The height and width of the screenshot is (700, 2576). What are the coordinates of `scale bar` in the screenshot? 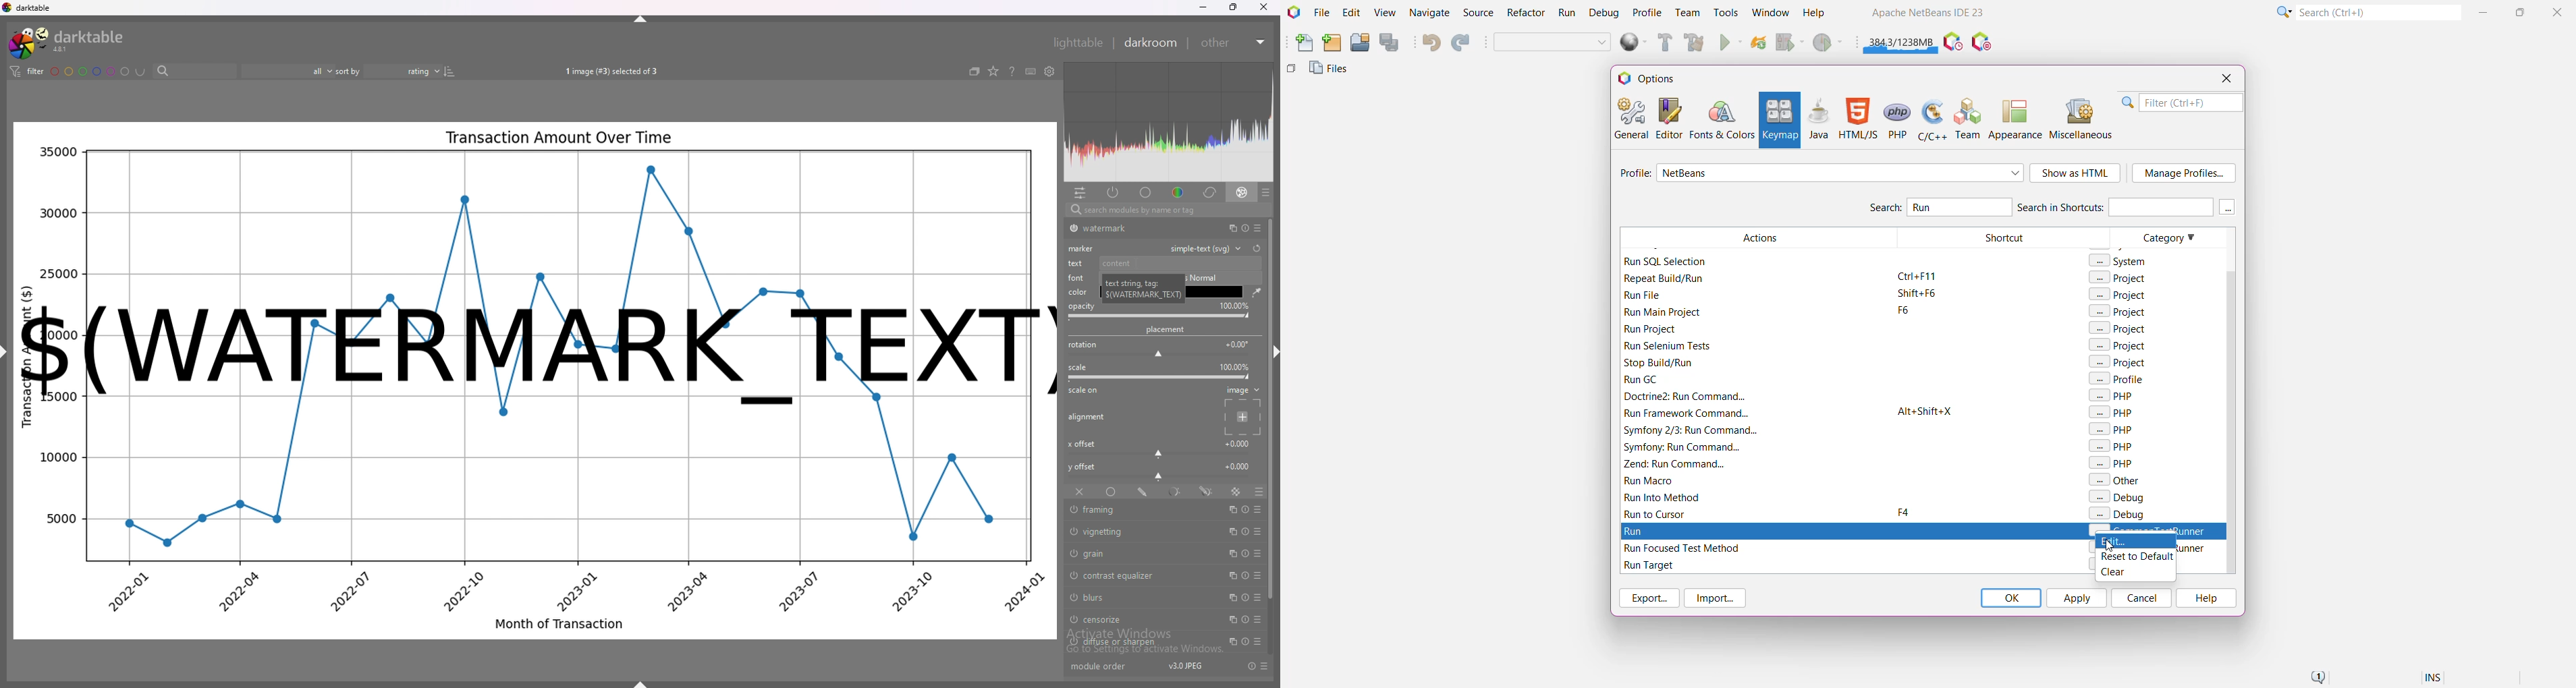 It's located at (1161, 377).